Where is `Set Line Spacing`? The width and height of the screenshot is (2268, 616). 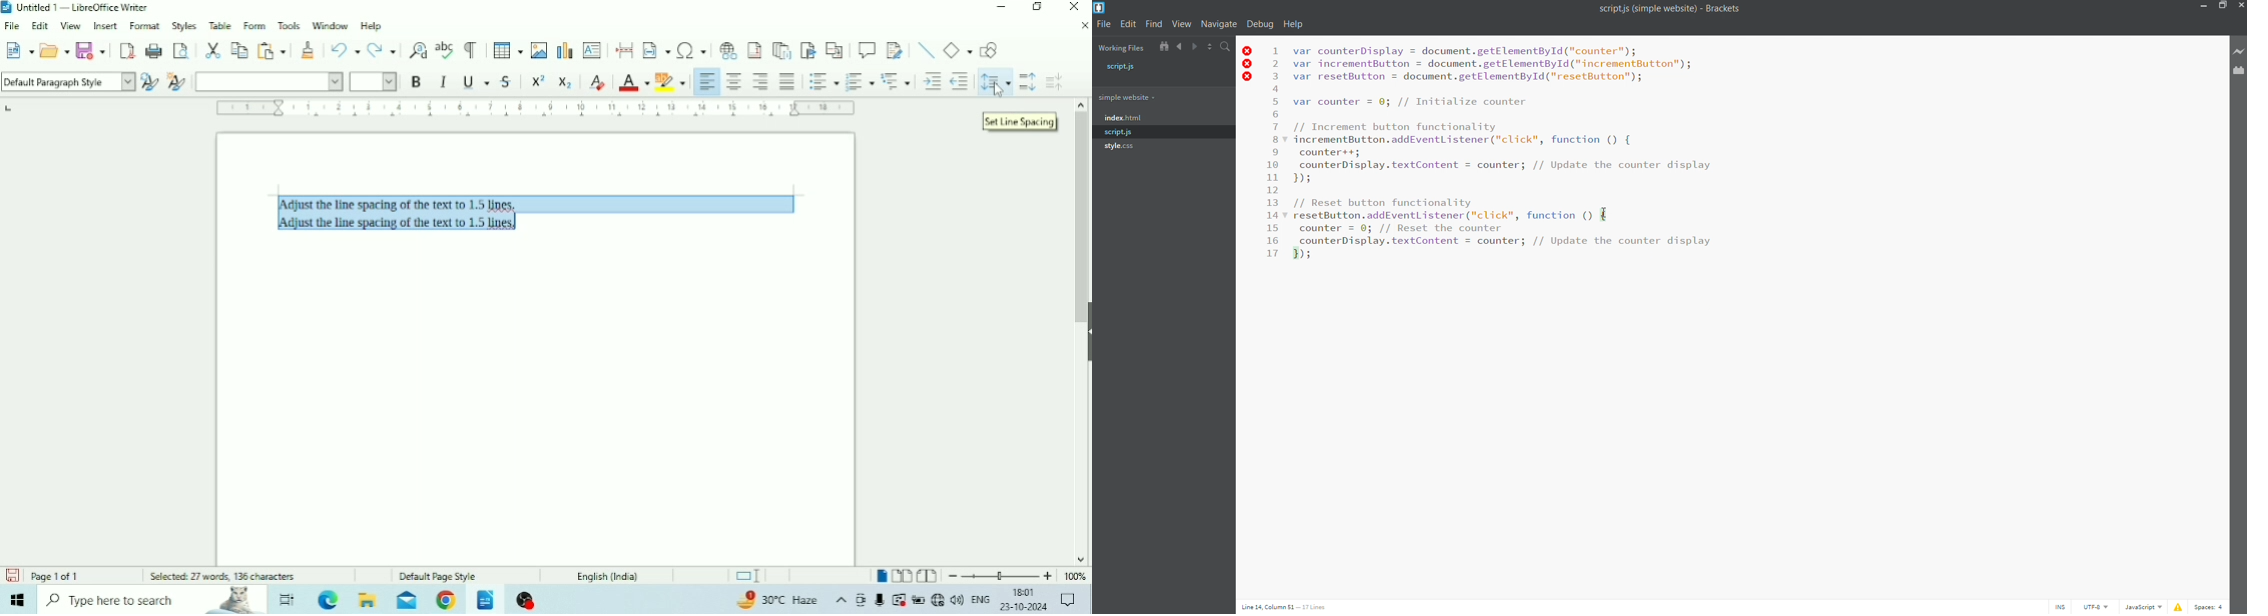
Set Line Spacing is located at coordinates (1020, 122).